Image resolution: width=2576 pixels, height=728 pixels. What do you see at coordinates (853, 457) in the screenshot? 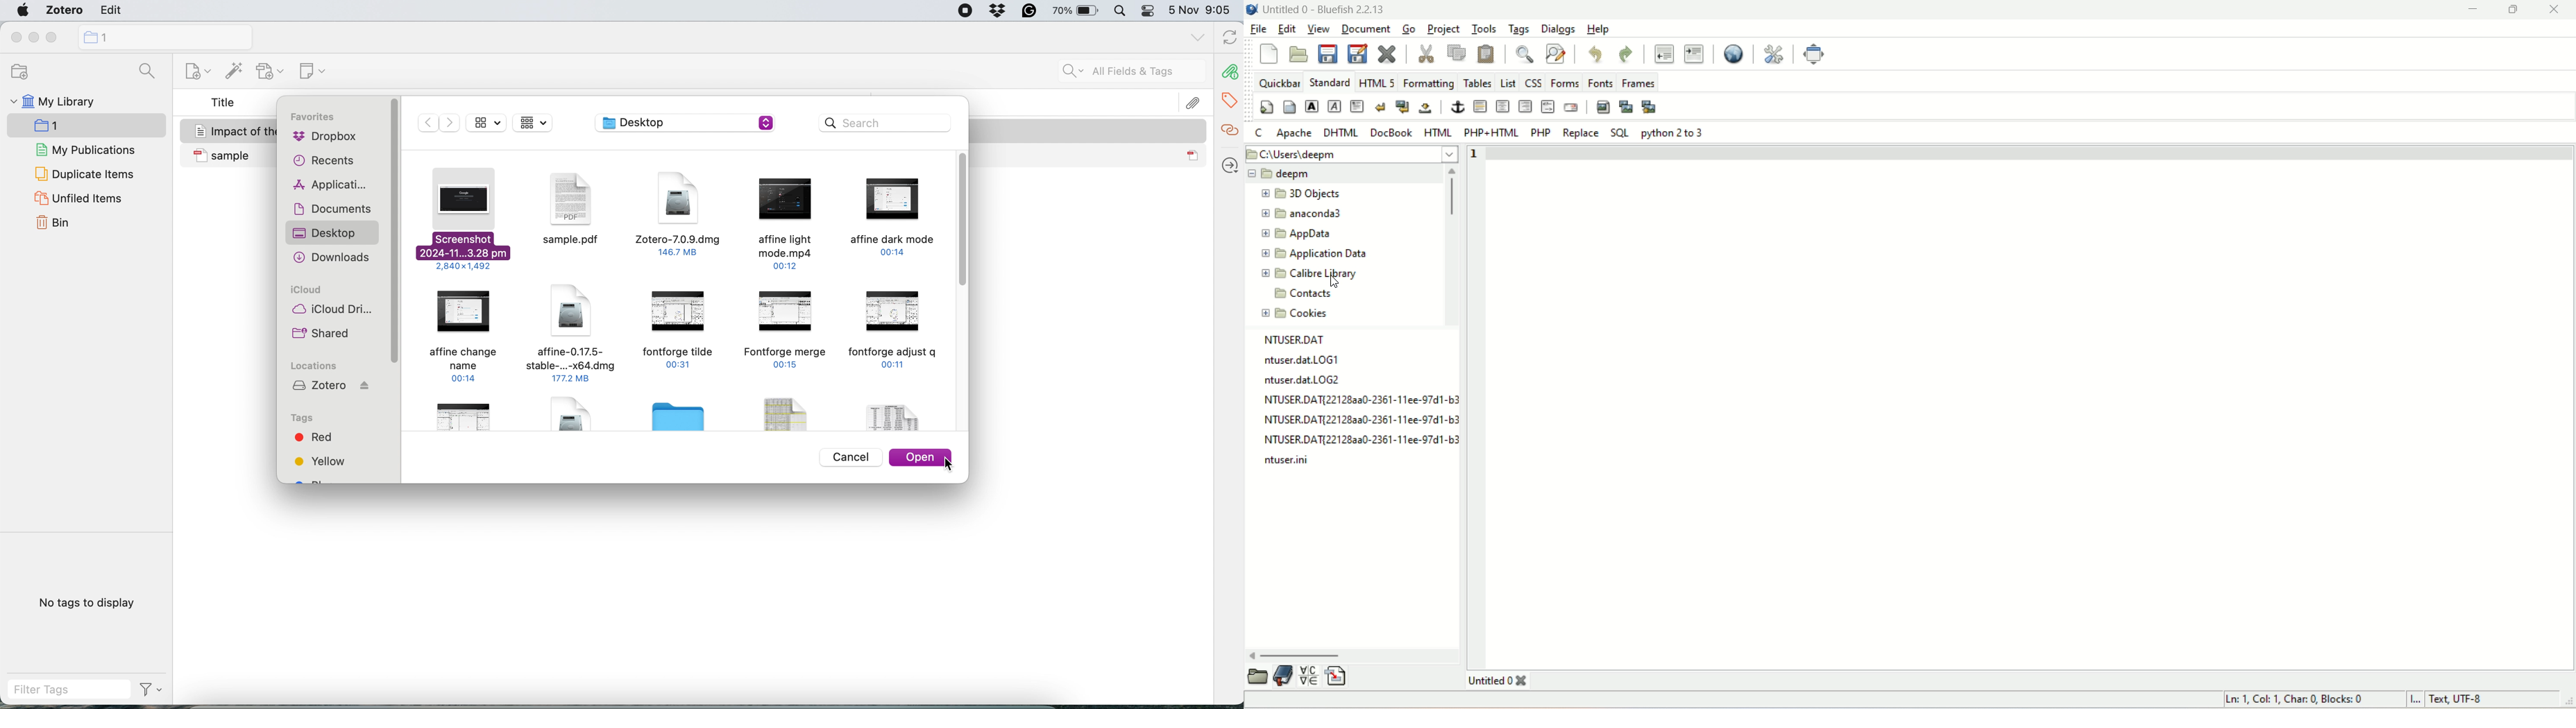
I see `cancel` at bounding box center [853, 457].